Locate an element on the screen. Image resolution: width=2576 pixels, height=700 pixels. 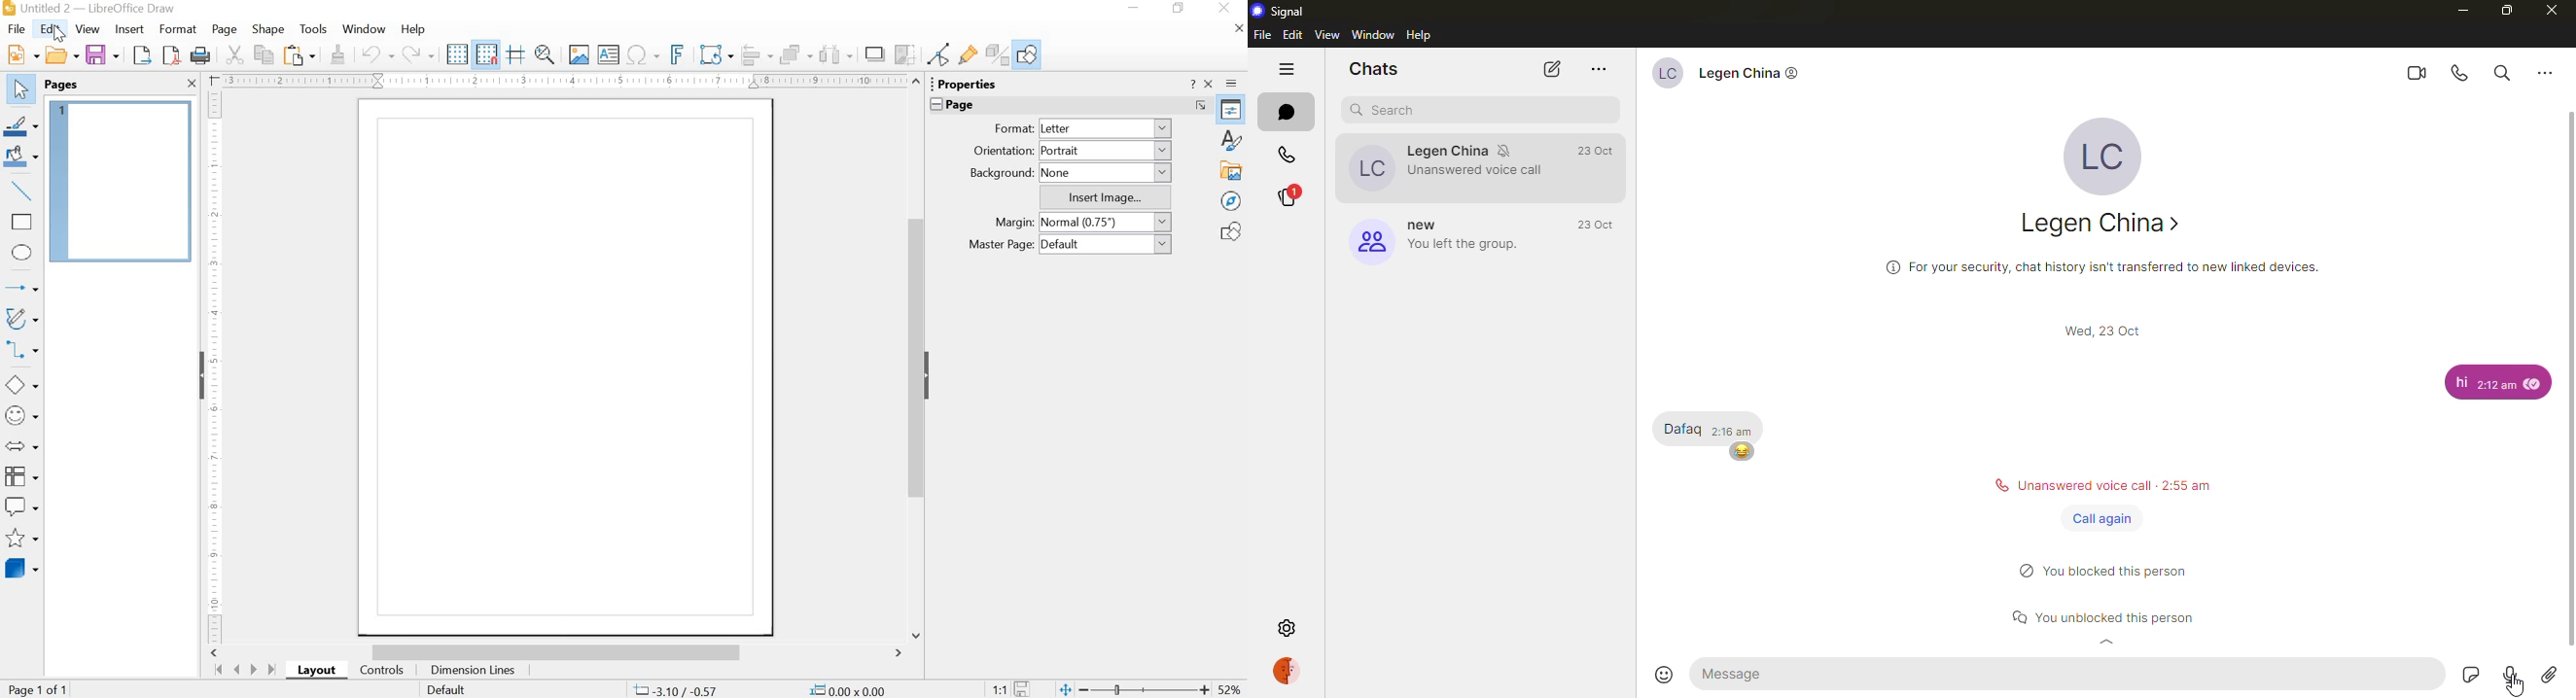
Properties is located at coordinates (1231, 109).